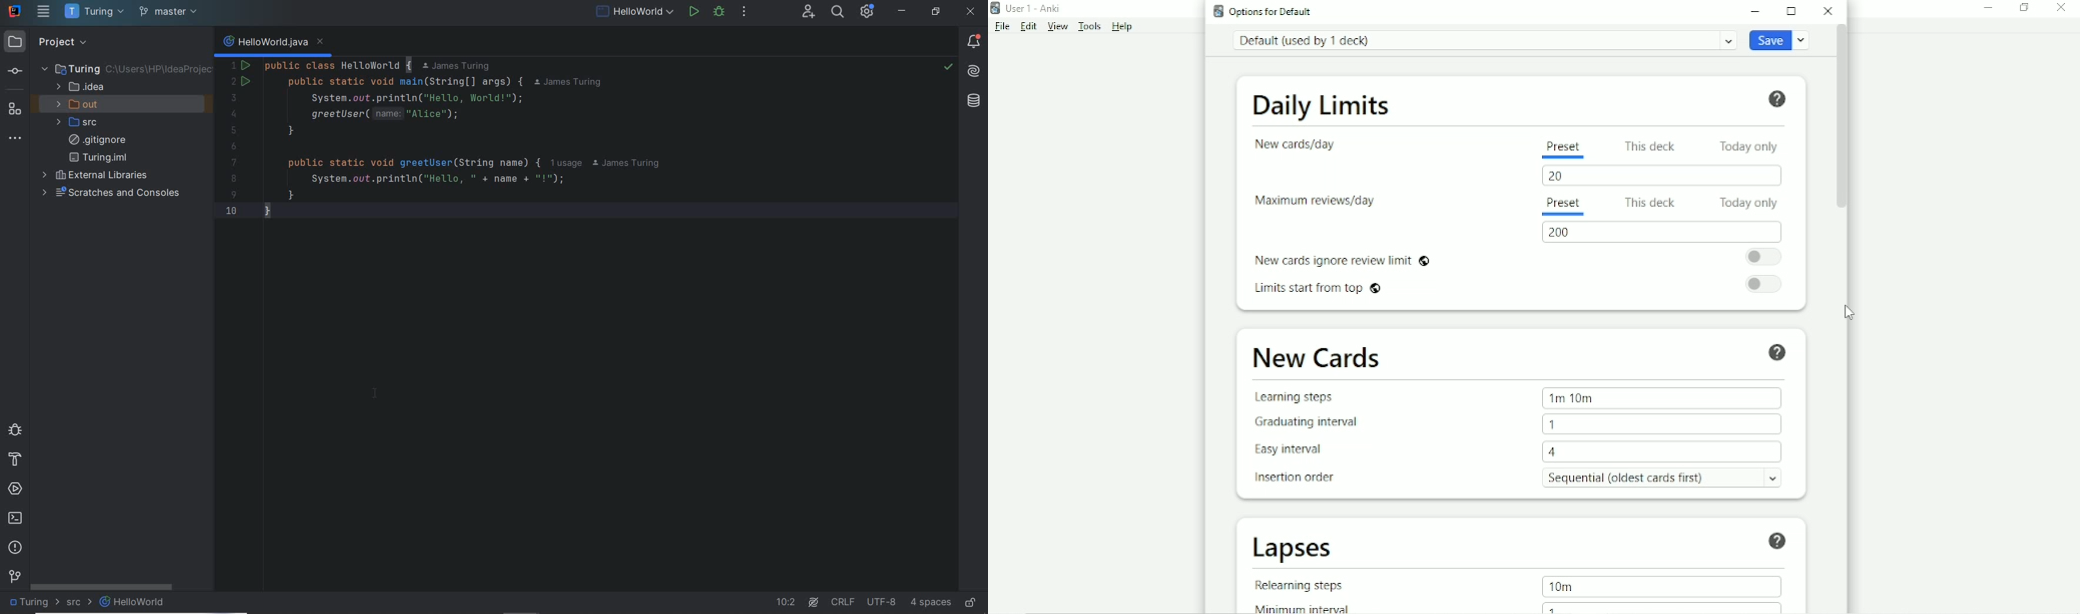 The height and width of the screenshot is (616, 2100). Describe the element at coordinates (14, 108) in the screenshot. I see `structure` at that location.